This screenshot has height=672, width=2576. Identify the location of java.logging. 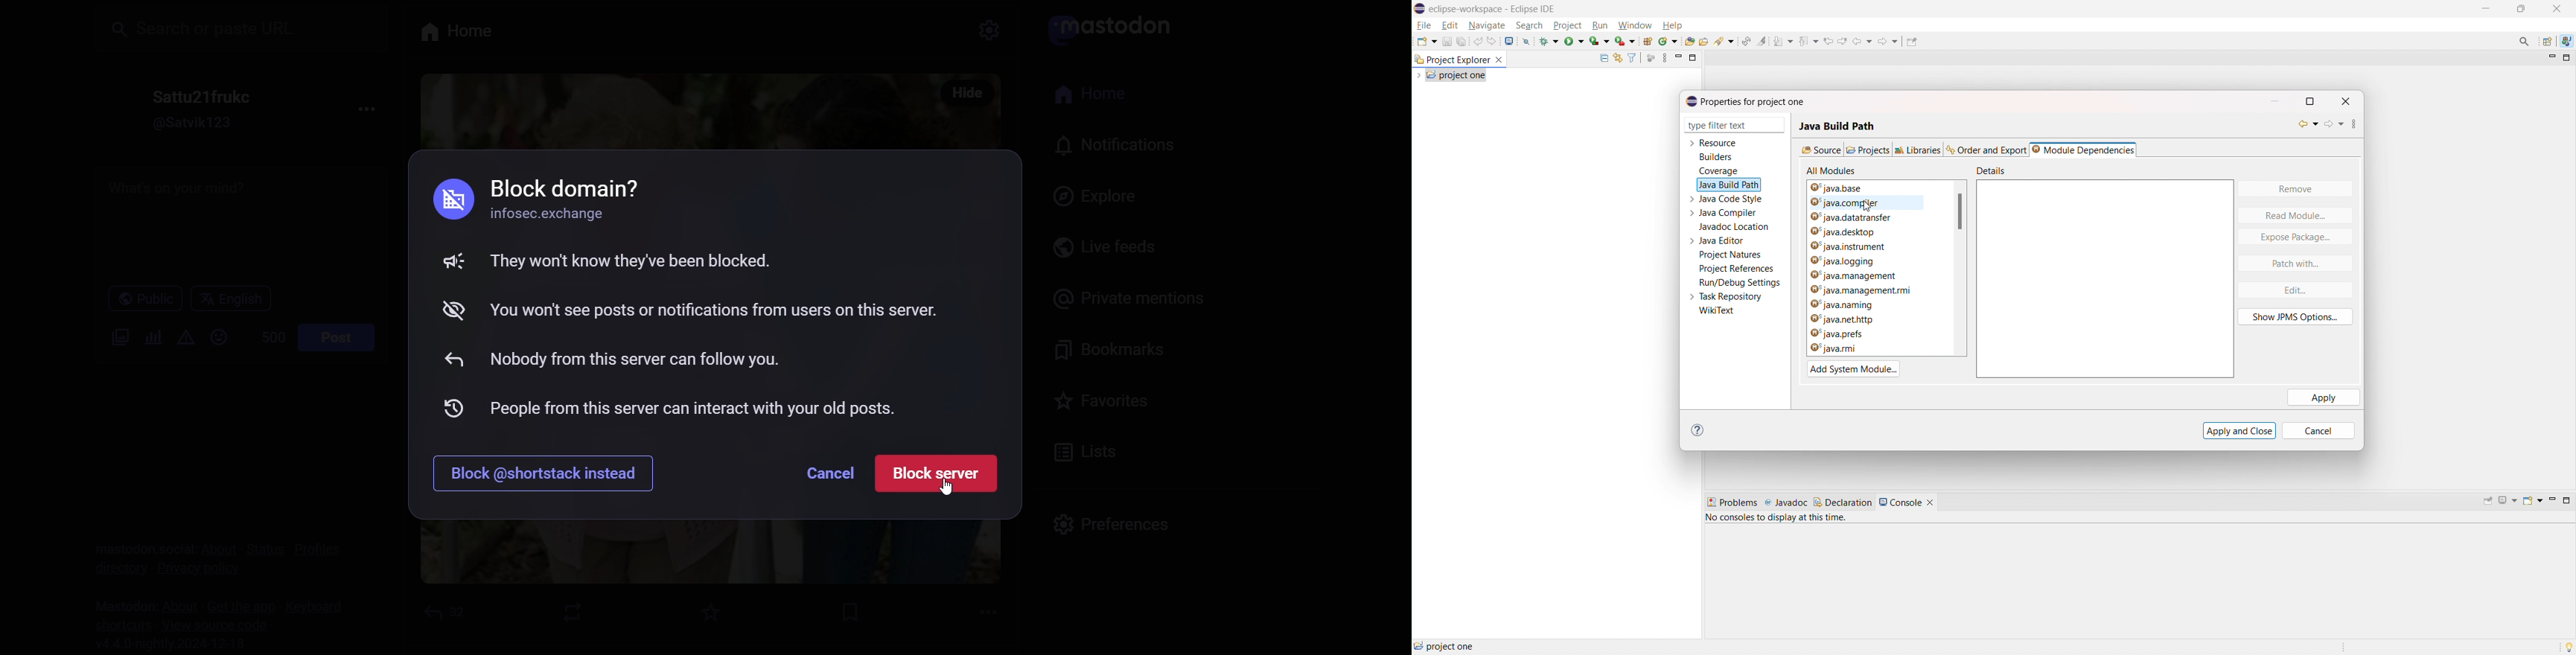
(1865, 261).